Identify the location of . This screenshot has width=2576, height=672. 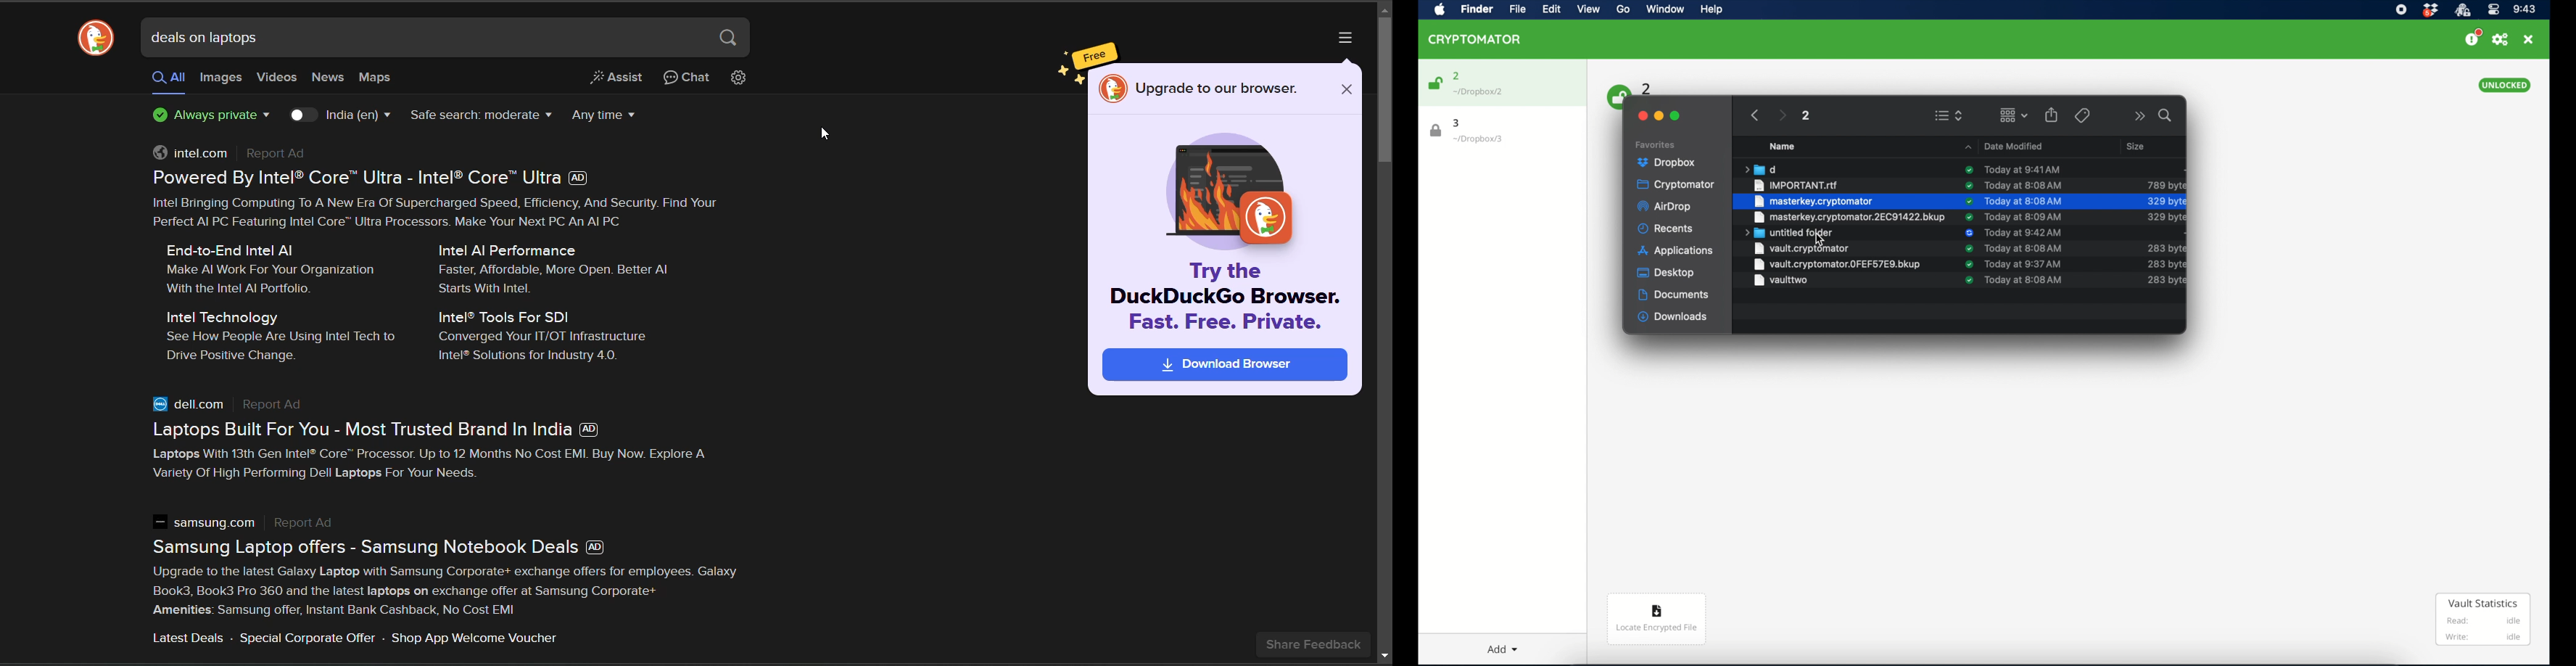
(2022, 186).